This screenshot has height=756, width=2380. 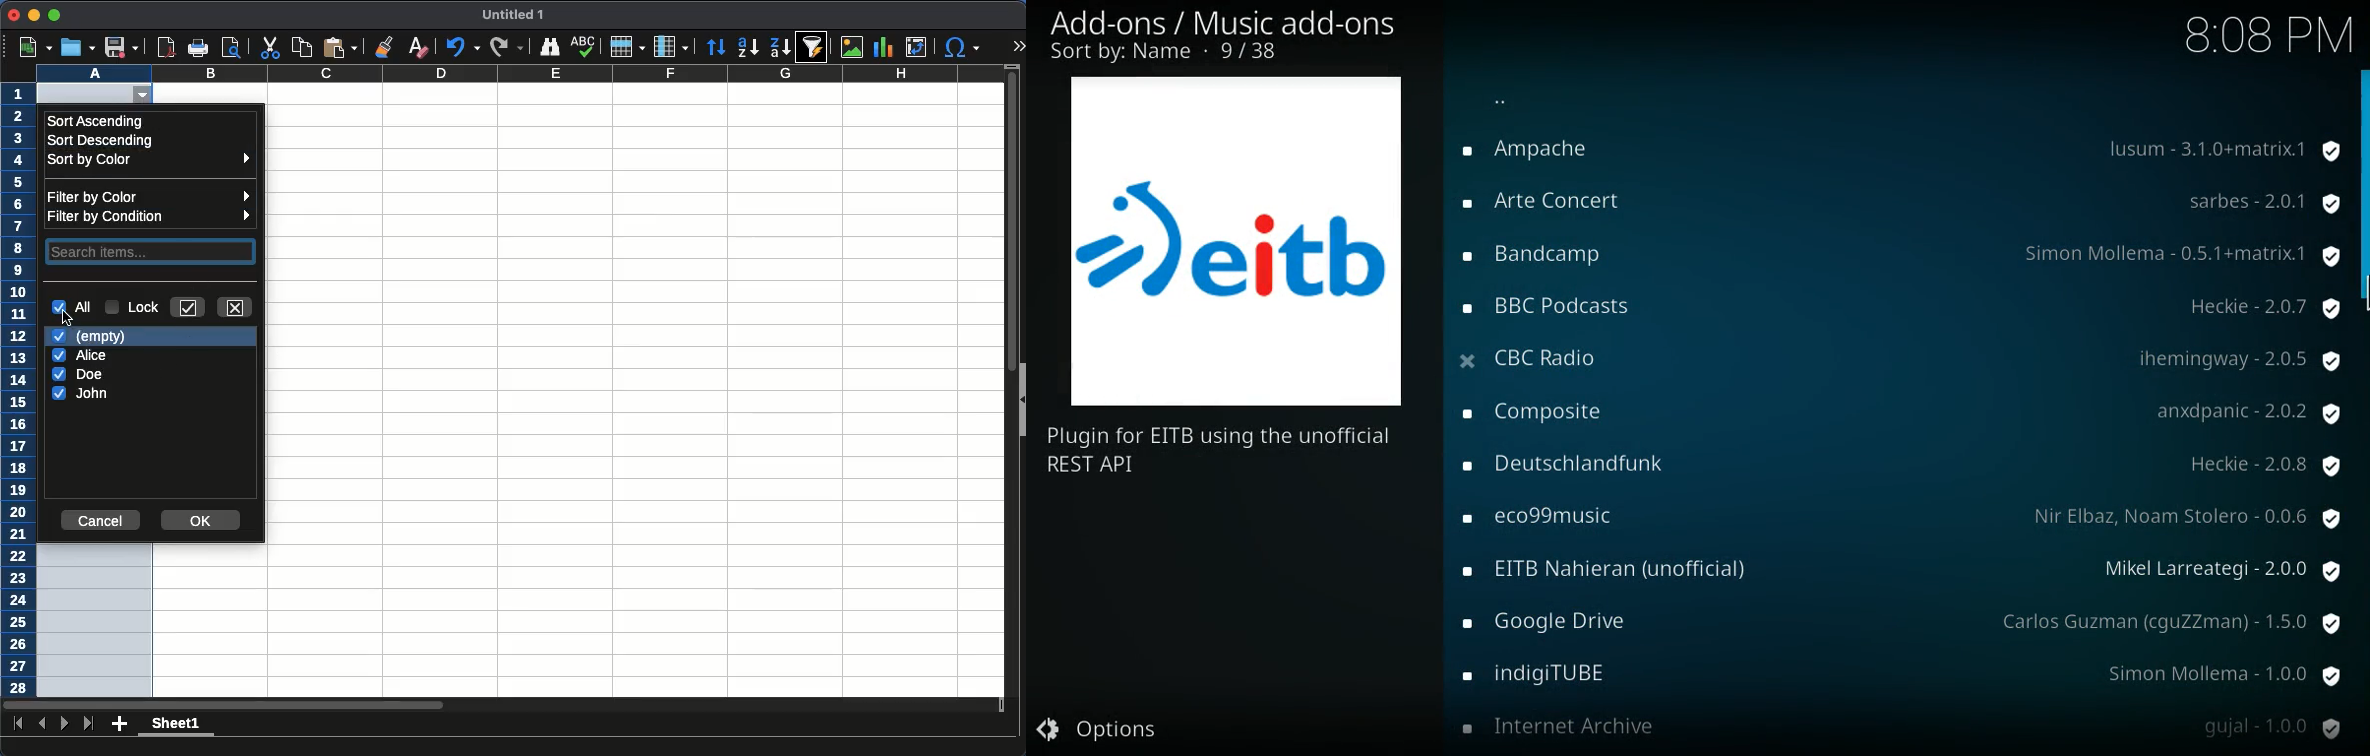 What do you see at coordinates (1559, 308) in the screenshot?
I see `add-ons` at bounding box center [1559, 308].